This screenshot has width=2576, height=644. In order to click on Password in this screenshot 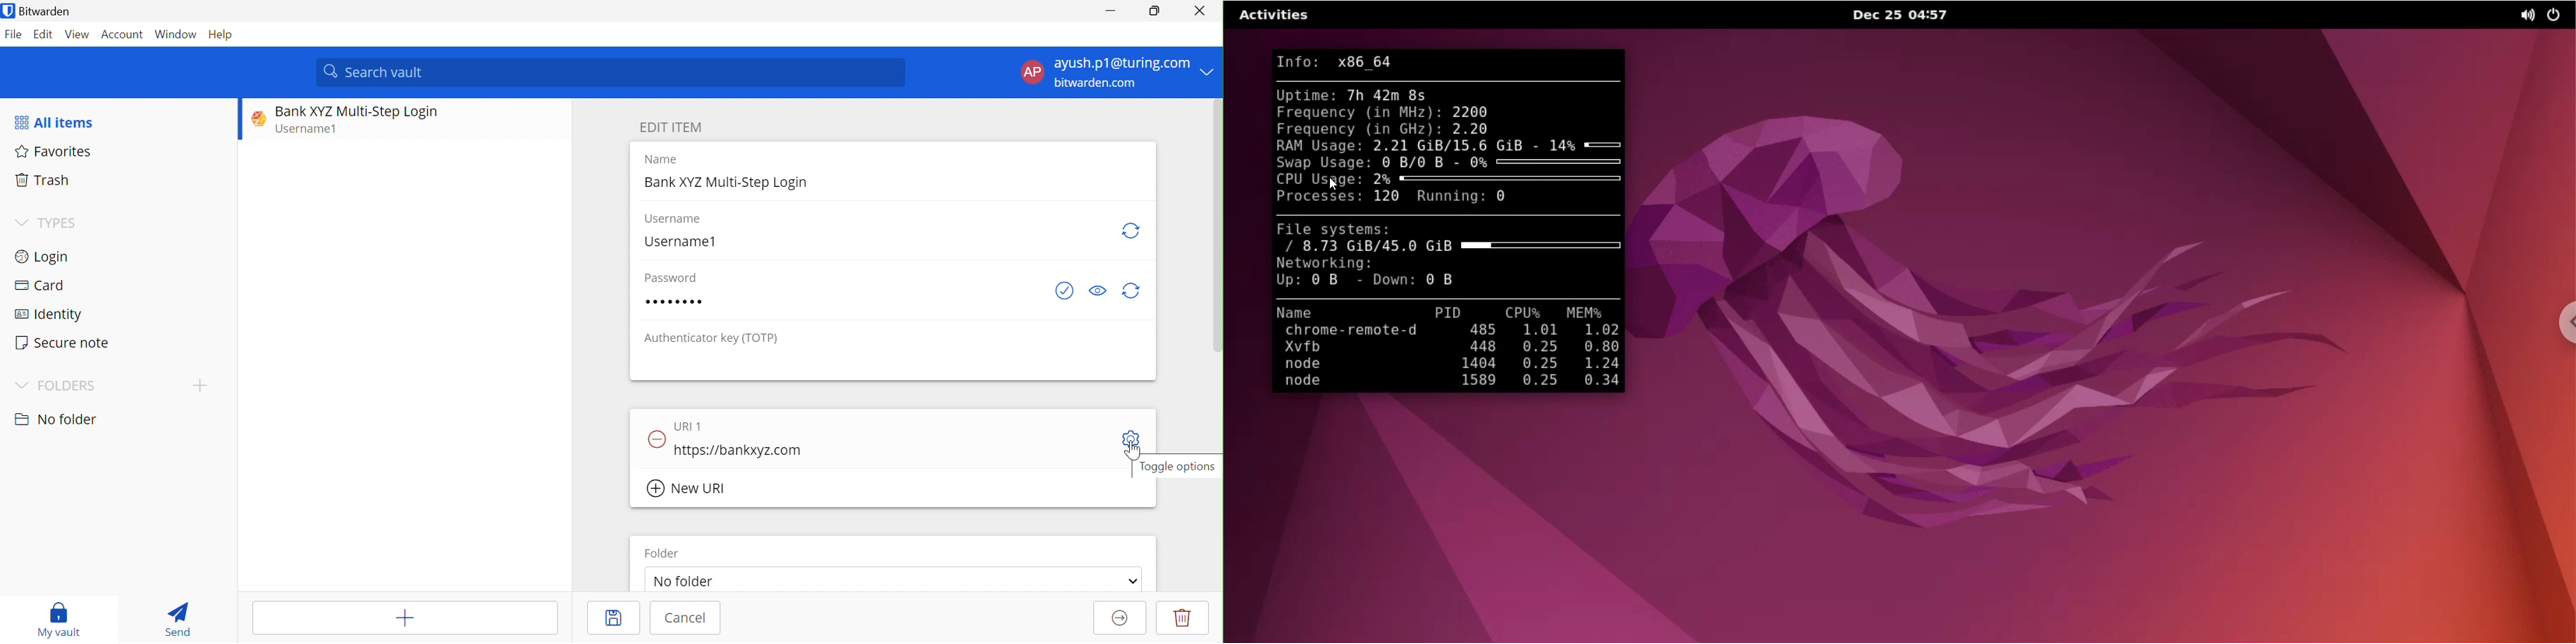, I will do `click(673, 278)`.